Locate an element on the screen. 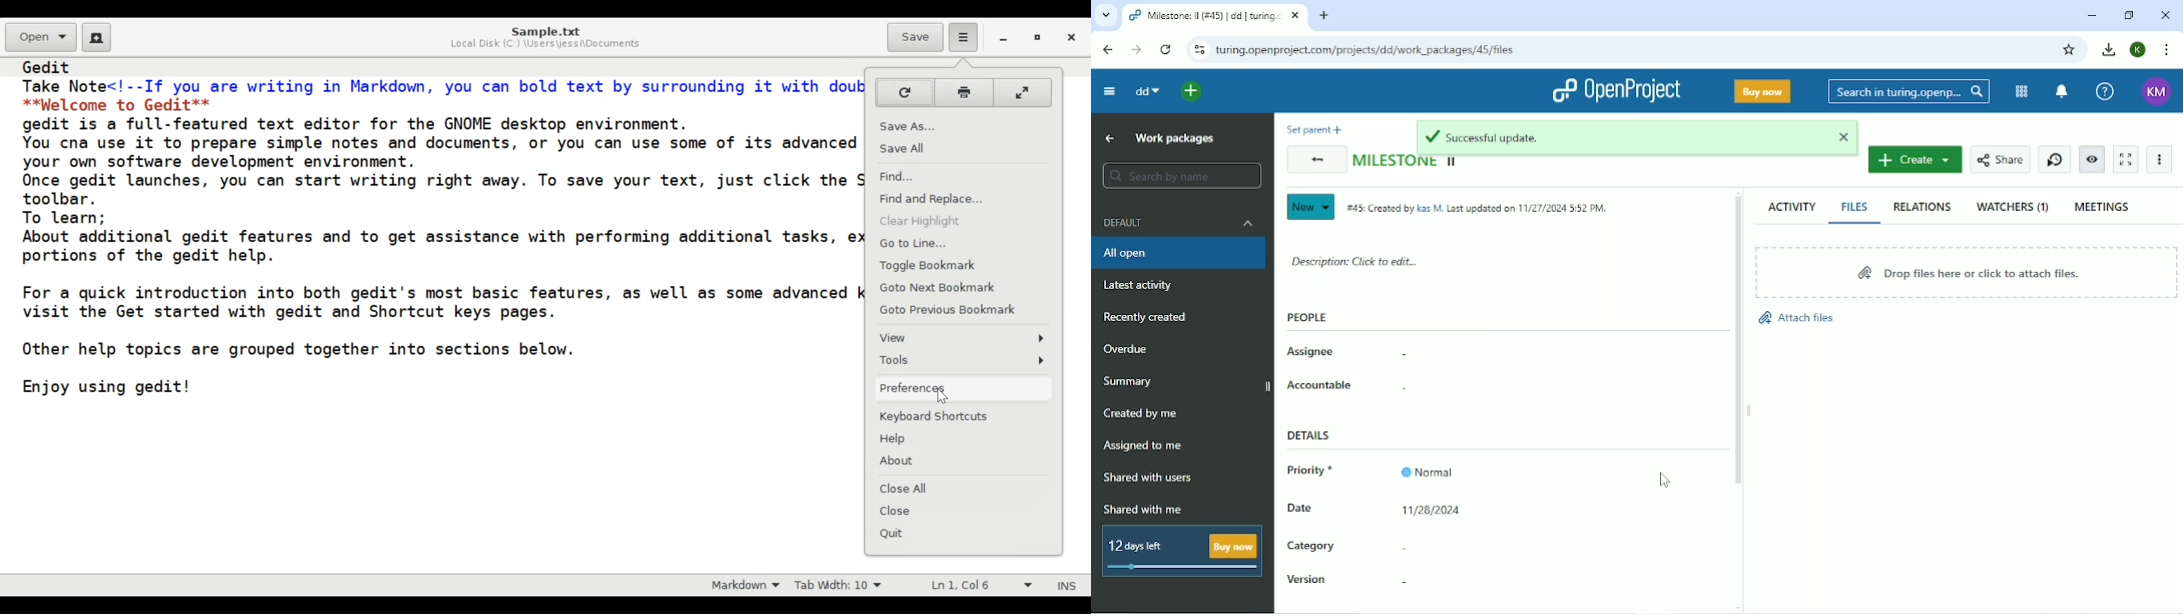 This screenshot has height=616, width=2184. Cursor is located at coordinates (1666, 481).